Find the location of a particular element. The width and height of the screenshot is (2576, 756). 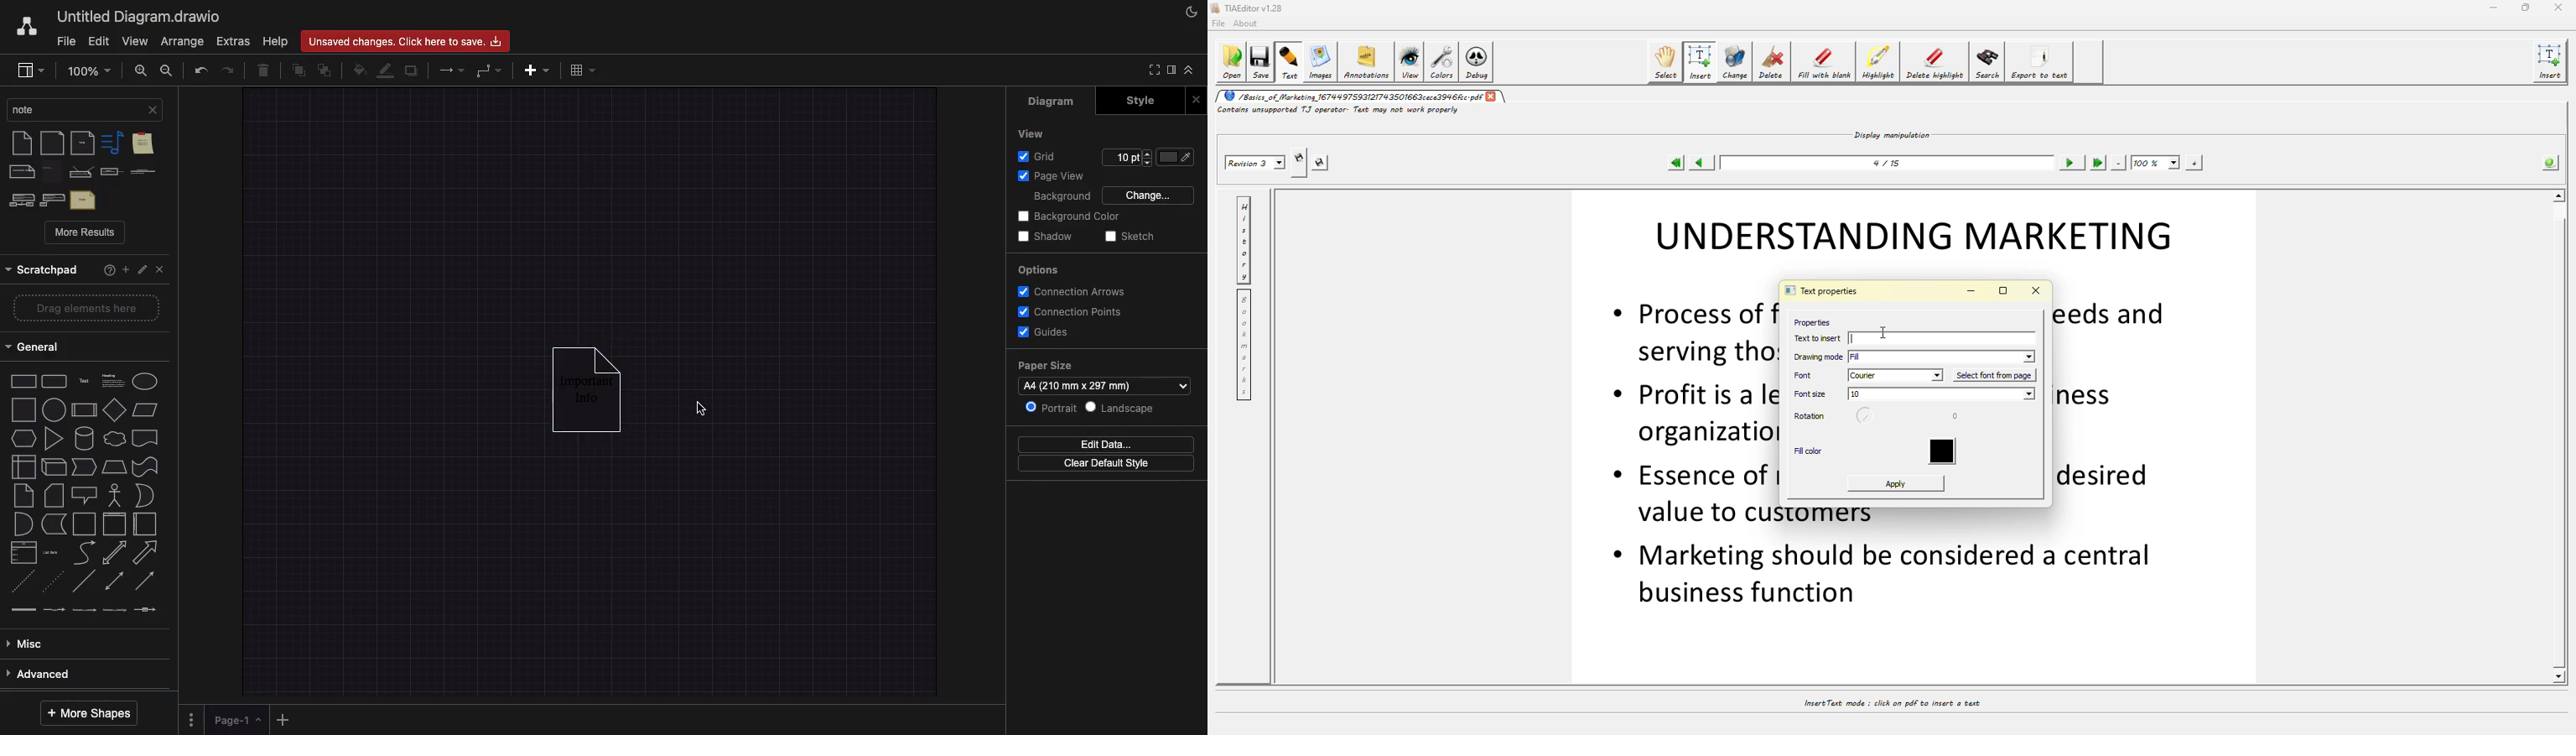

constraint textual note is located at coordinates (111, 173).